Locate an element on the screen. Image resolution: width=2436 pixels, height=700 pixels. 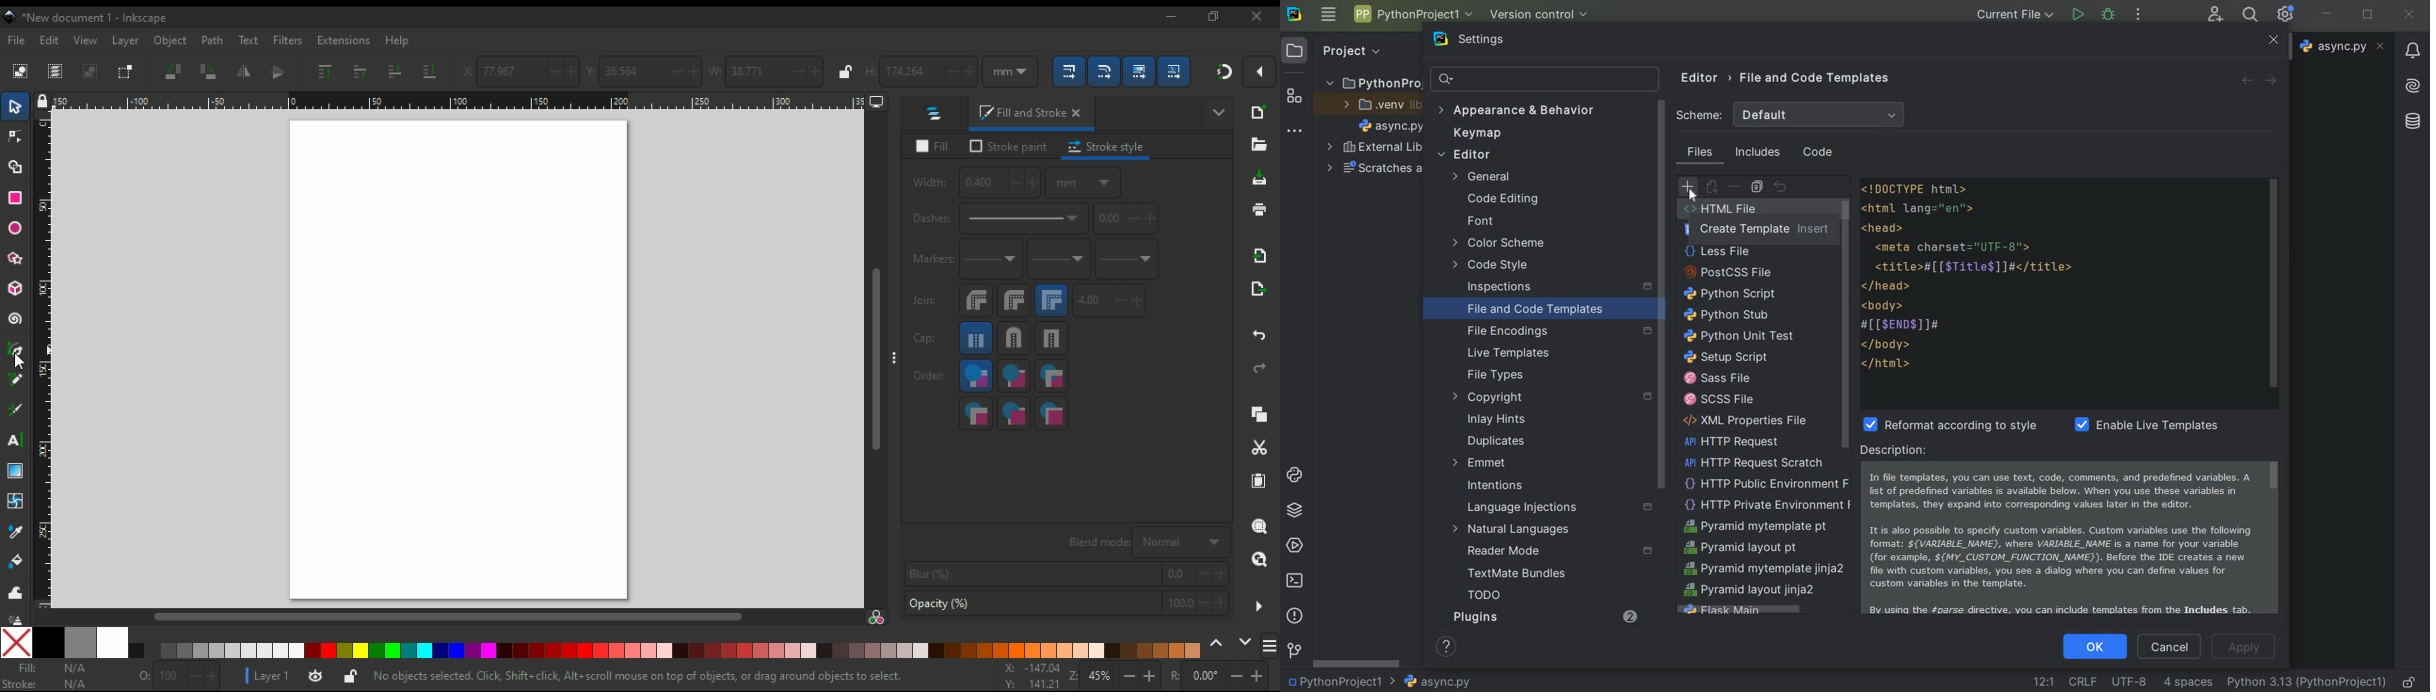
move gradients (in fill or stroke) along with other objects is located at coordinates (1137, 72).